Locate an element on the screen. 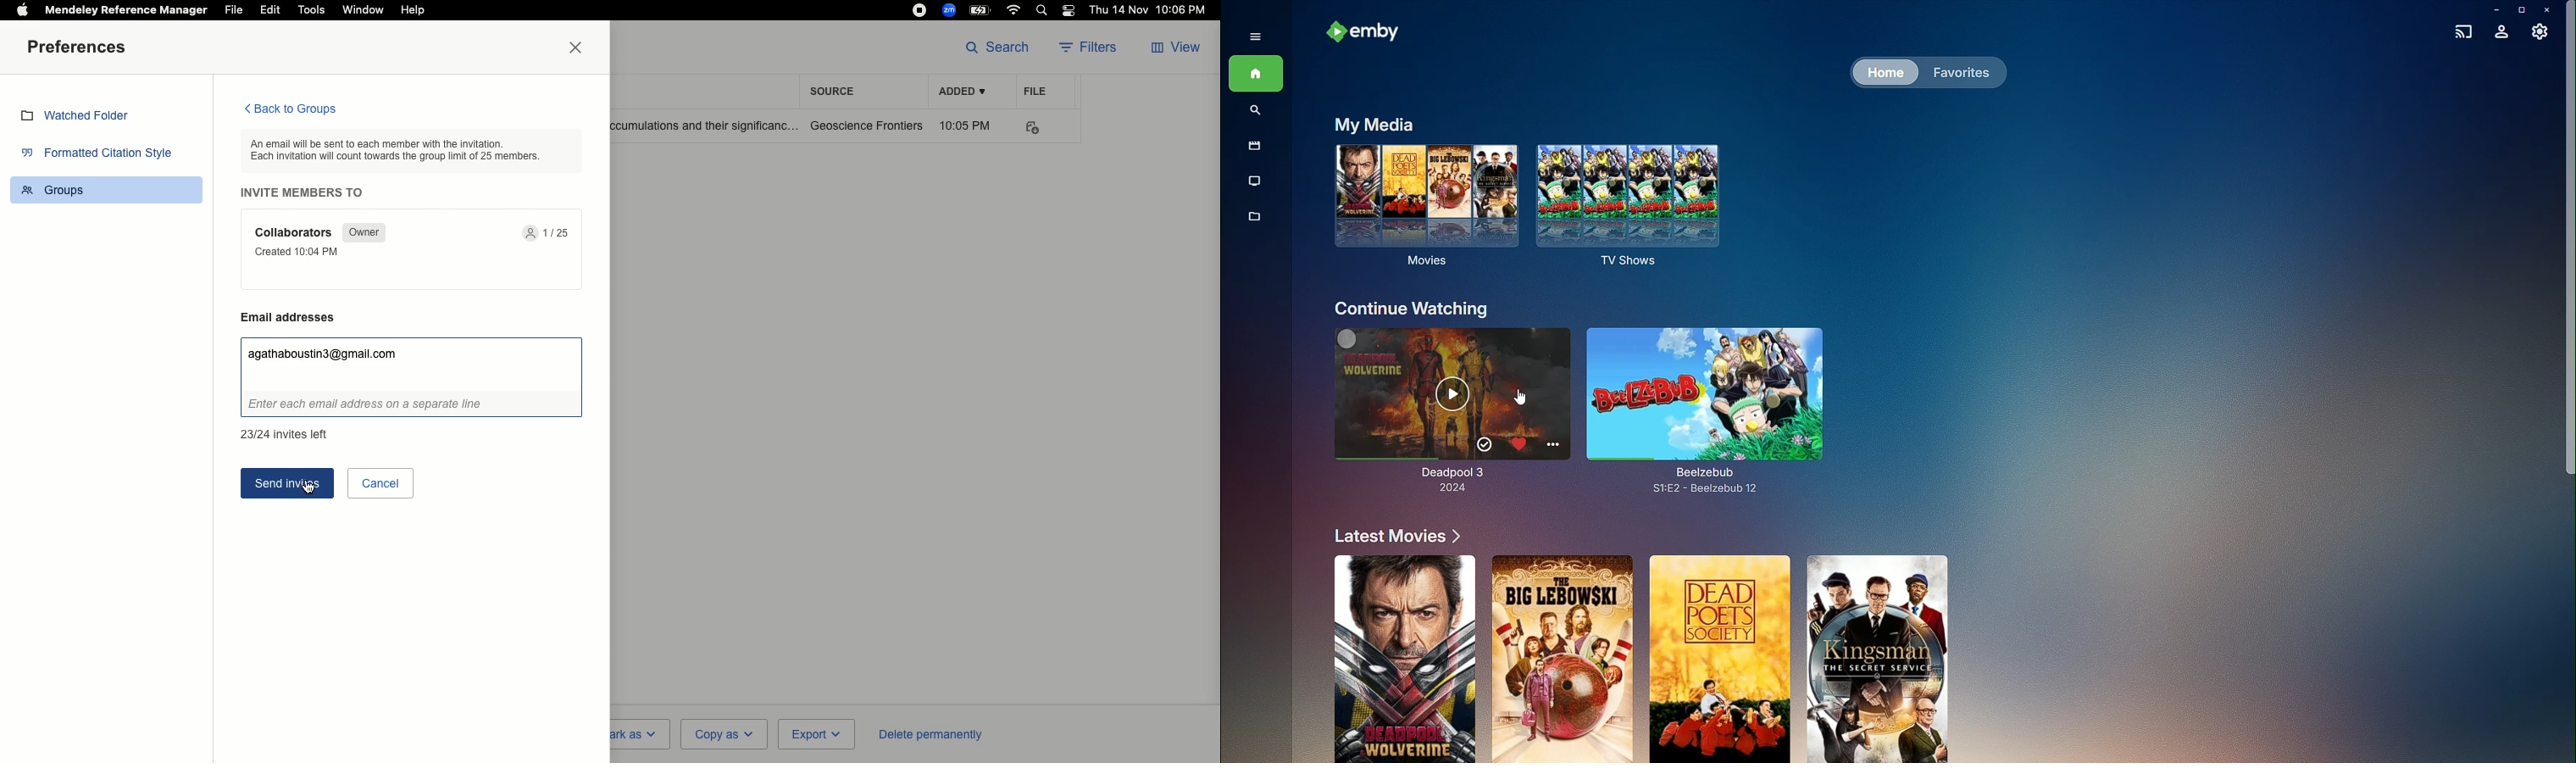 The image size is (2576, 784). Invite members to is located at coordinates (307, 192).